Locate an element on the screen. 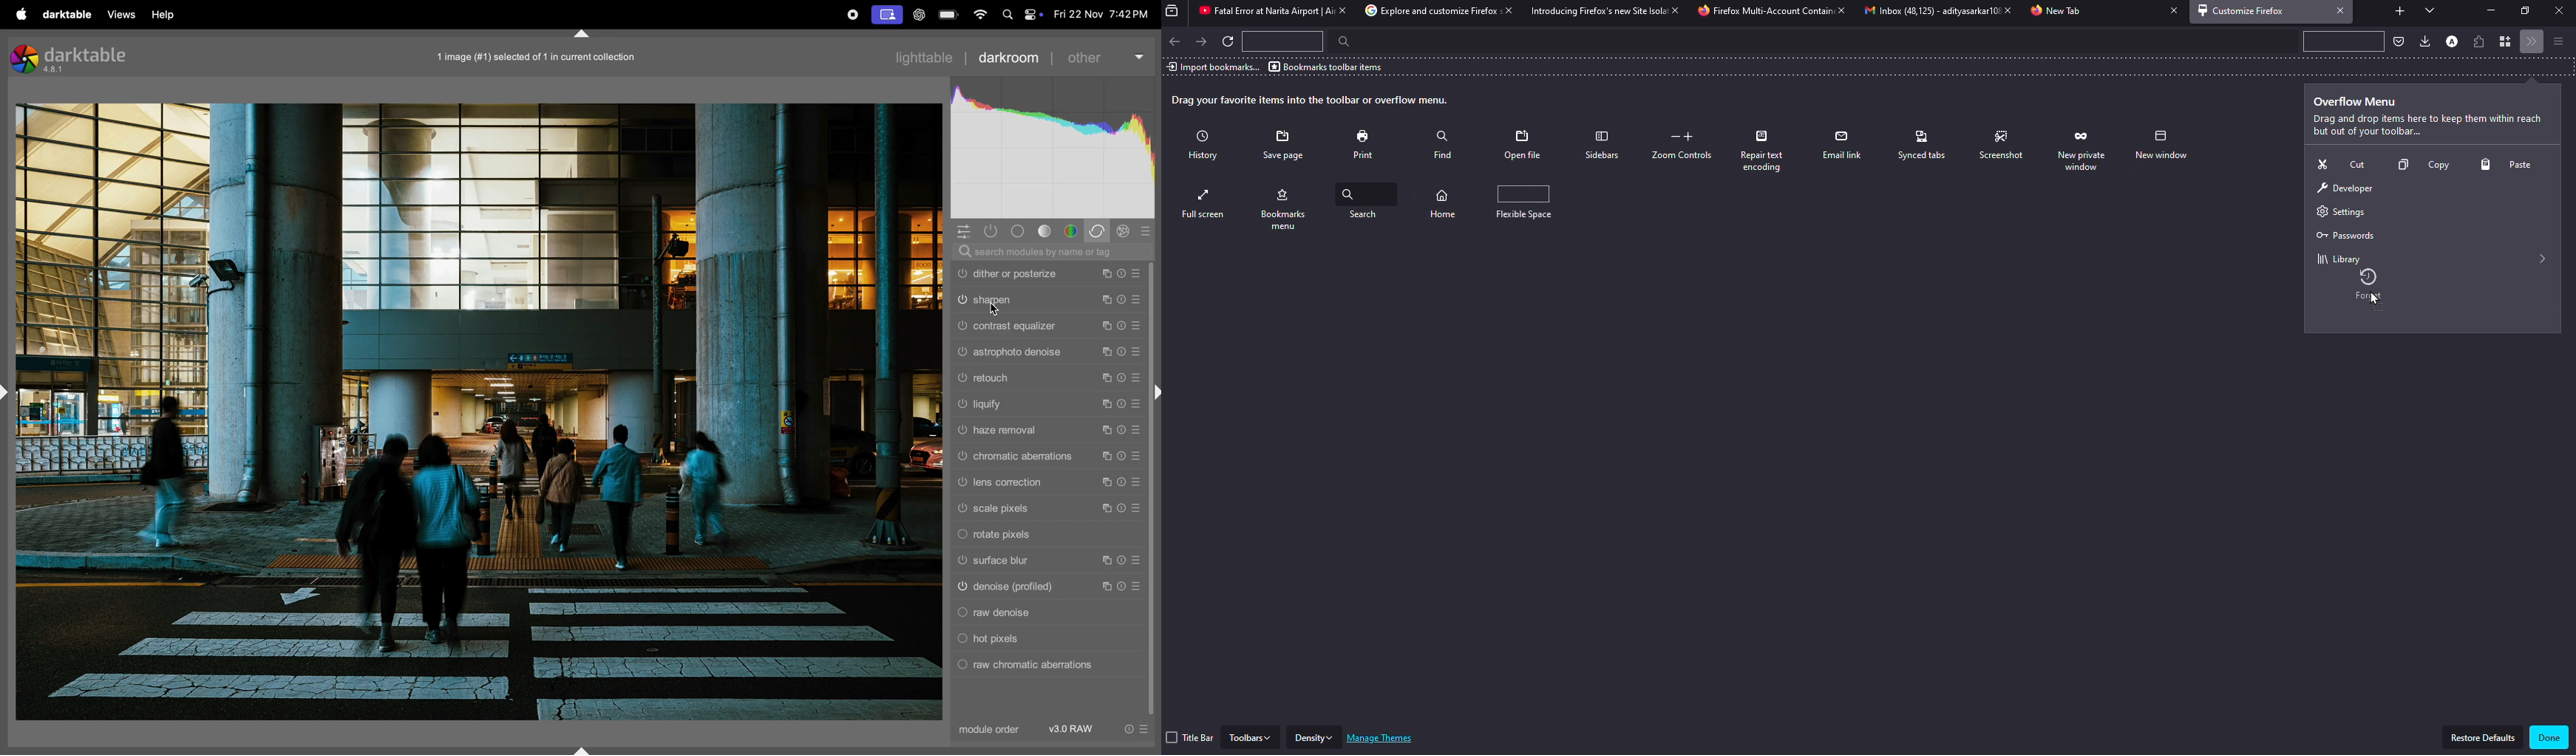 The image size is (2576, 756). menu is located at coordinates (2558, 41).